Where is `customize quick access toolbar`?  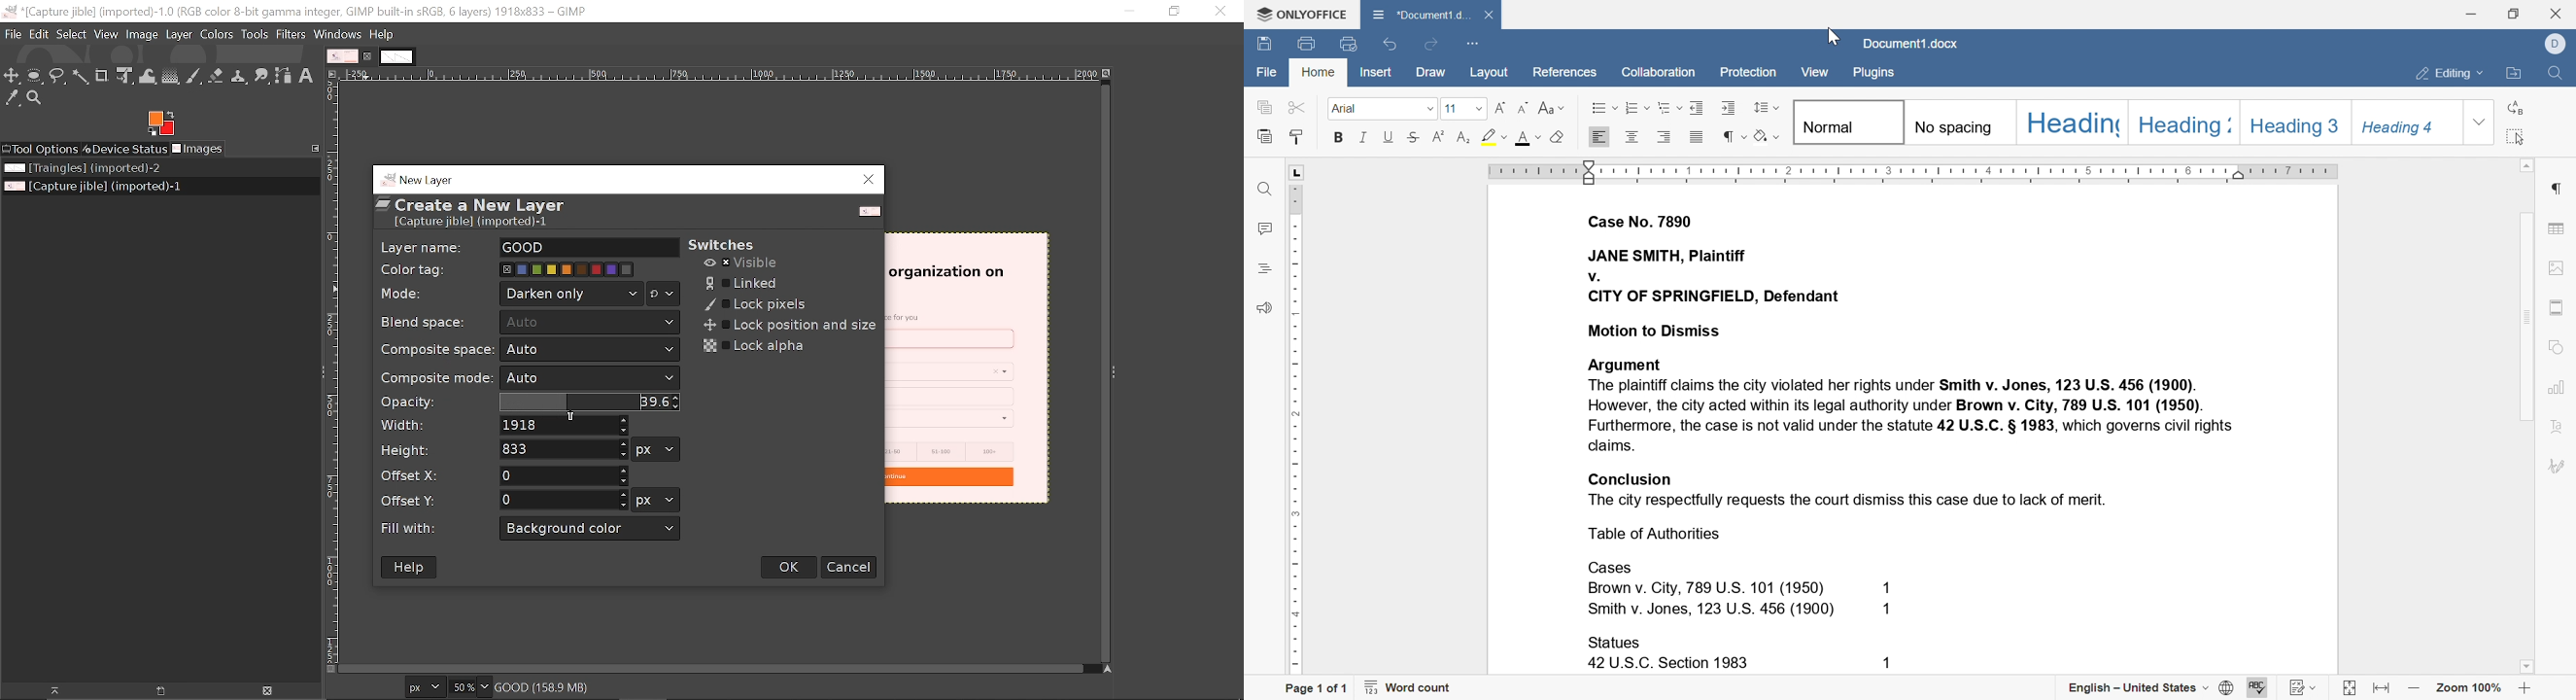 customize quick access toolbar is located at coordinates (1472, 44).